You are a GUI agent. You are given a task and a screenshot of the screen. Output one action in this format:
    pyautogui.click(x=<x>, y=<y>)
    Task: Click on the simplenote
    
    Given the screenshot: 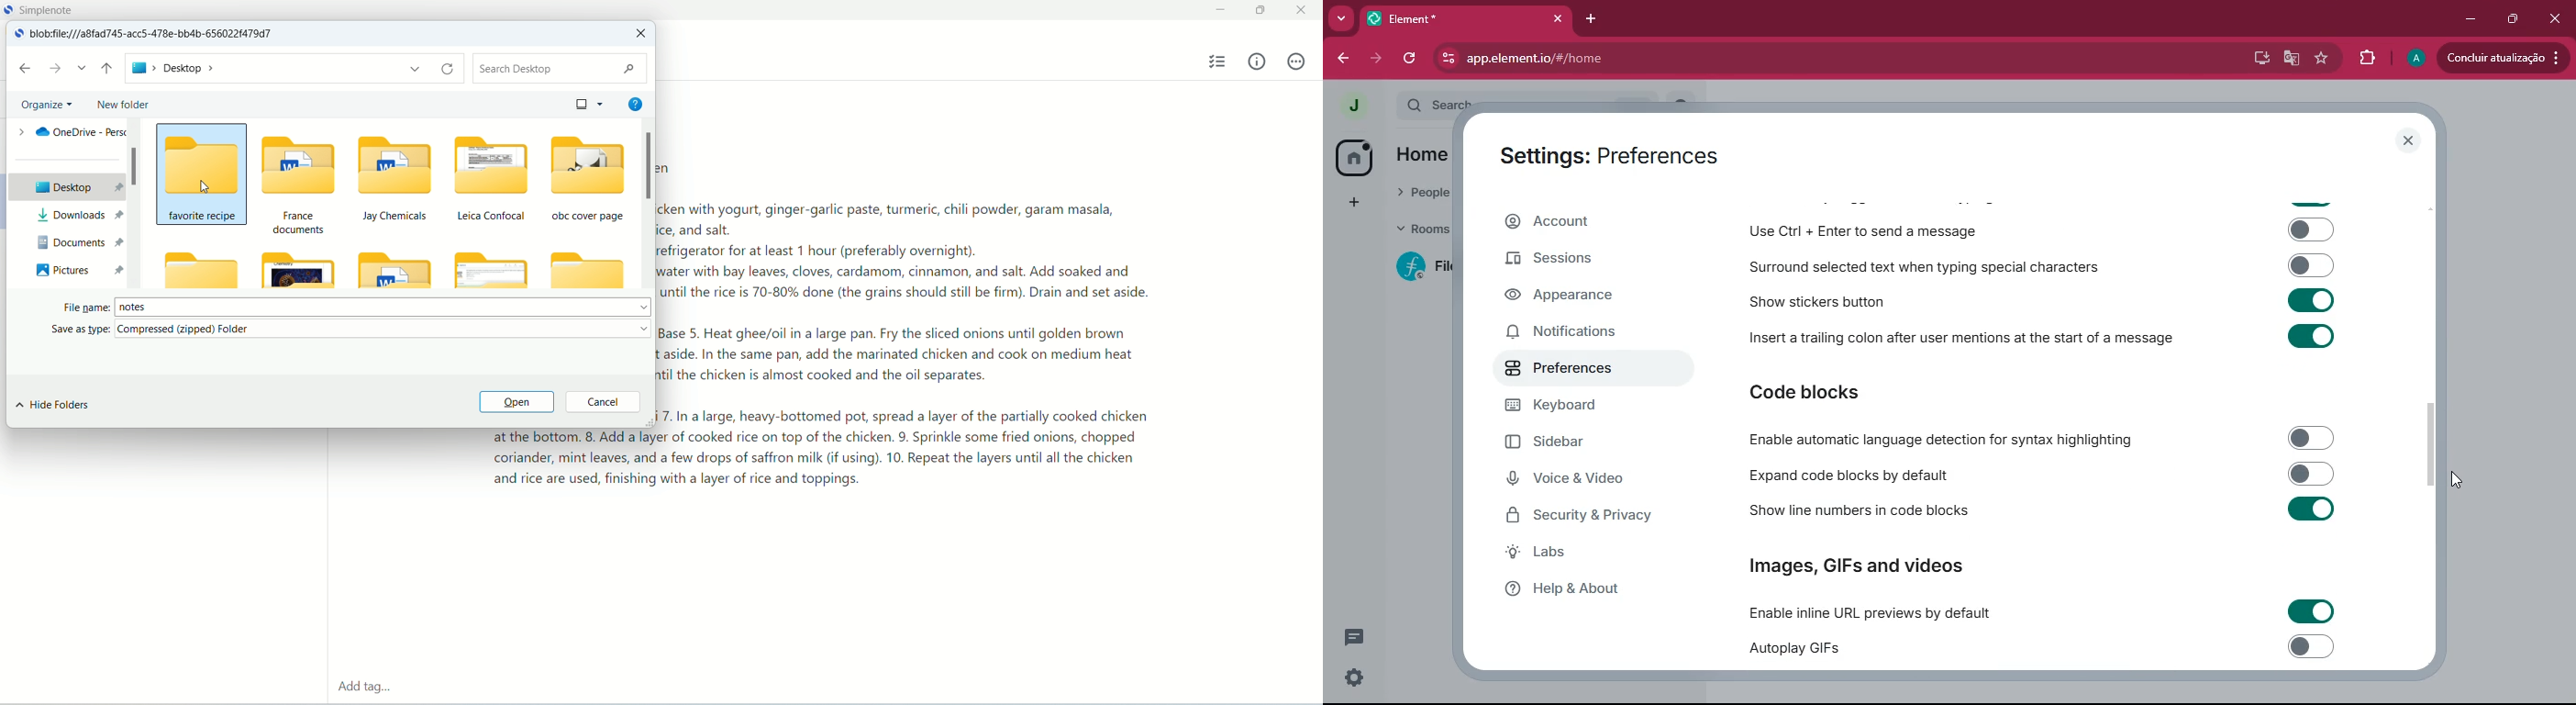 What is the action you would take?
    pyautogui.click(x=54, y=10)
    